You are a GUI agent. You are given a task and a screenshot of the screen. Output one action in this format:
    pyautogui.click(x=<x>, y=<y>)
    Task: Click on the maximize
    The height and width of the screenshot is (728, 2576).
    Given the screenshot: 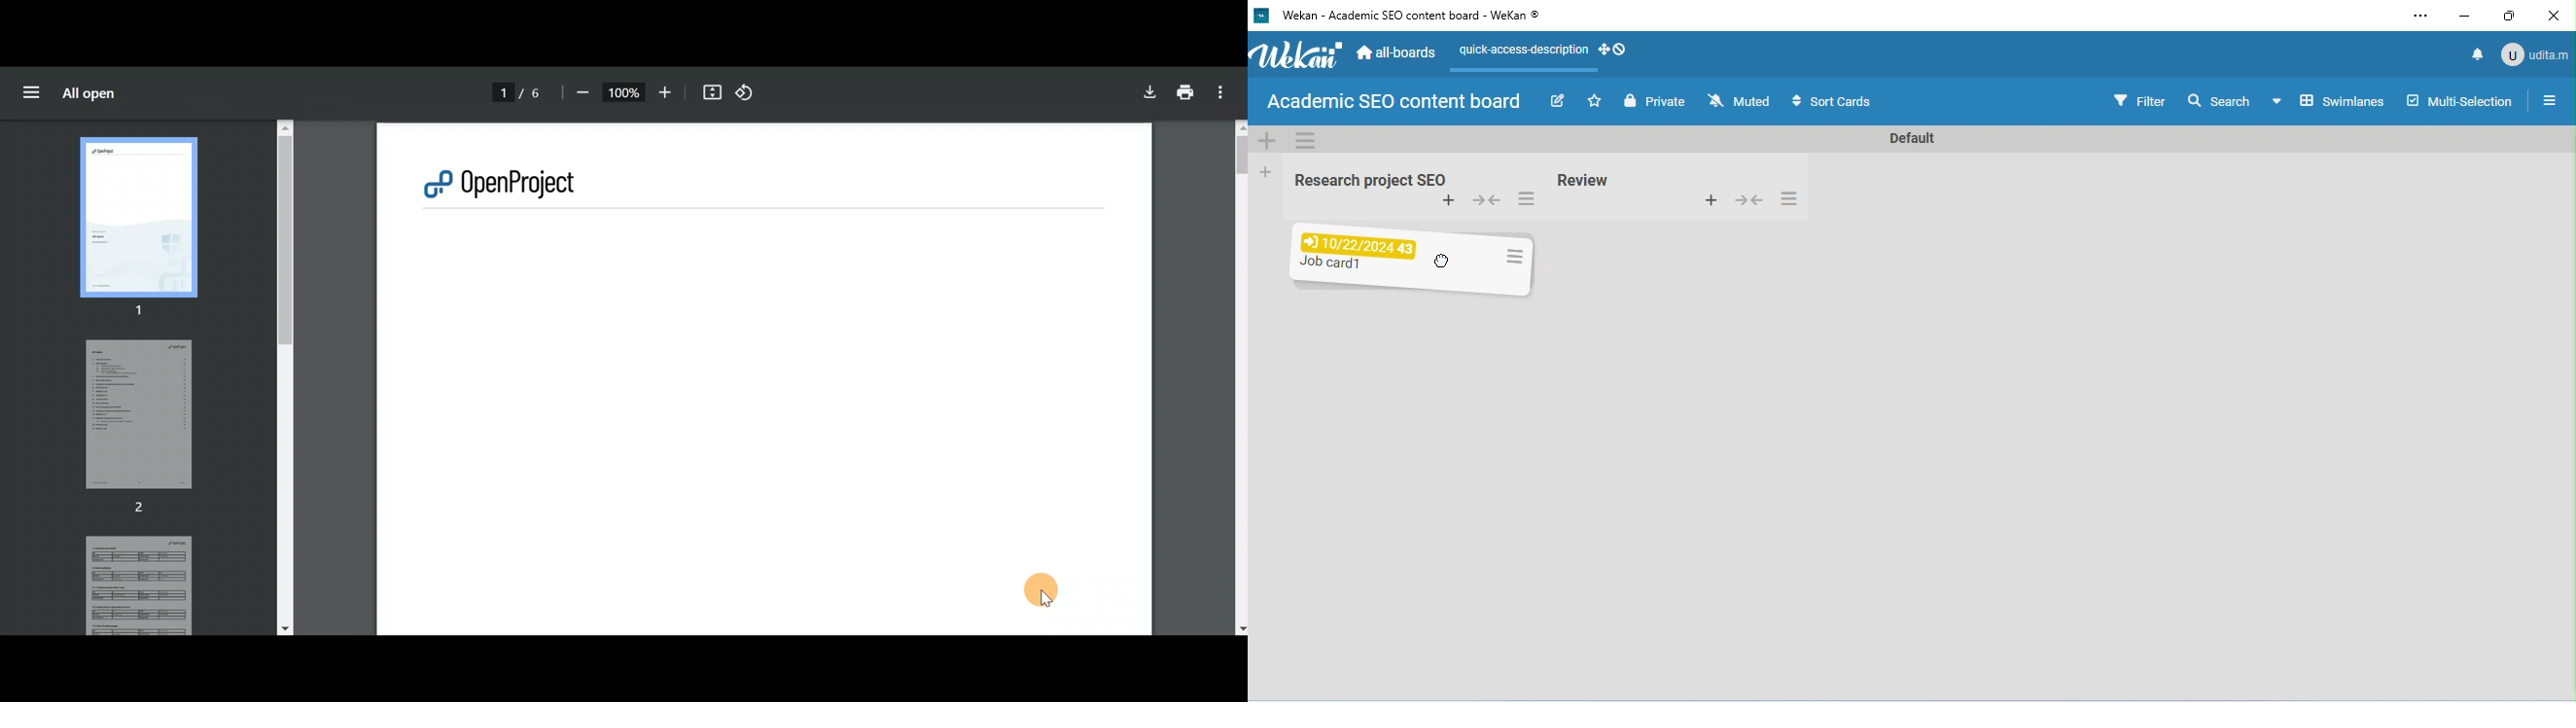 What is the action you would take?
    pyautogui.click(x=2511, y=16)
    